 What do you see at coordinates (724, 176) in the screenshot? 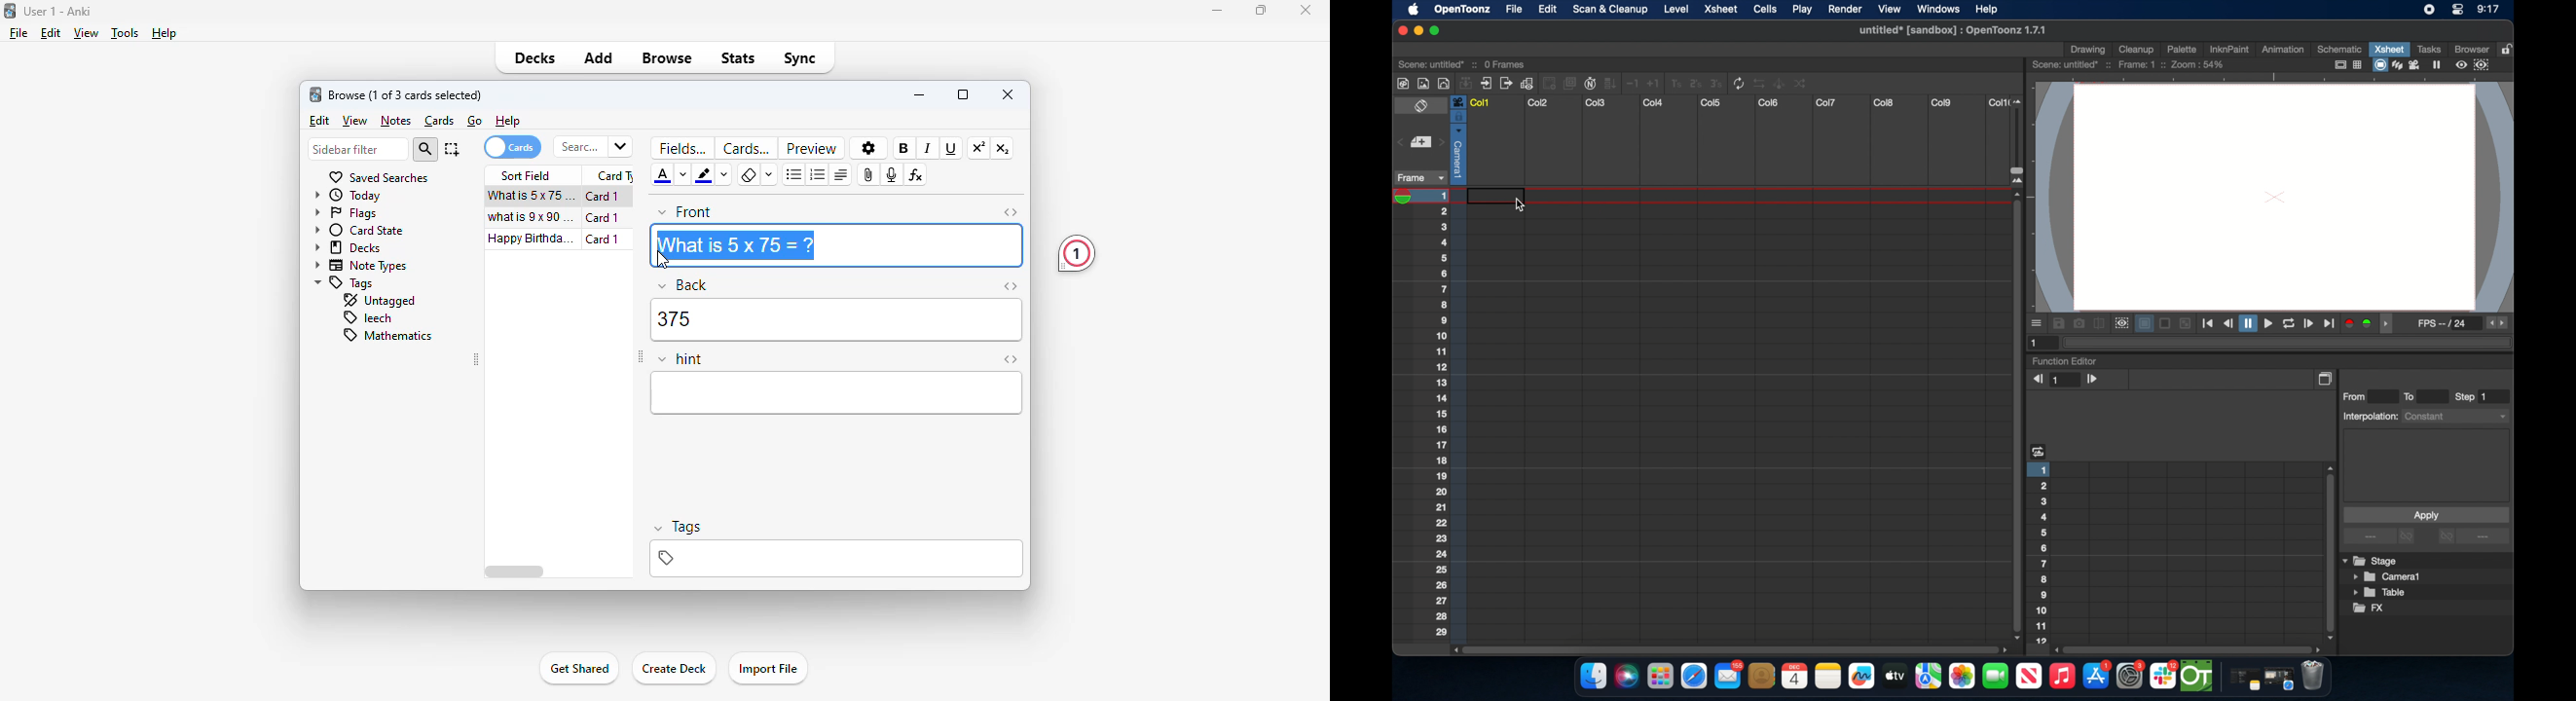
I see `change color` at bounding box center [724, 176].